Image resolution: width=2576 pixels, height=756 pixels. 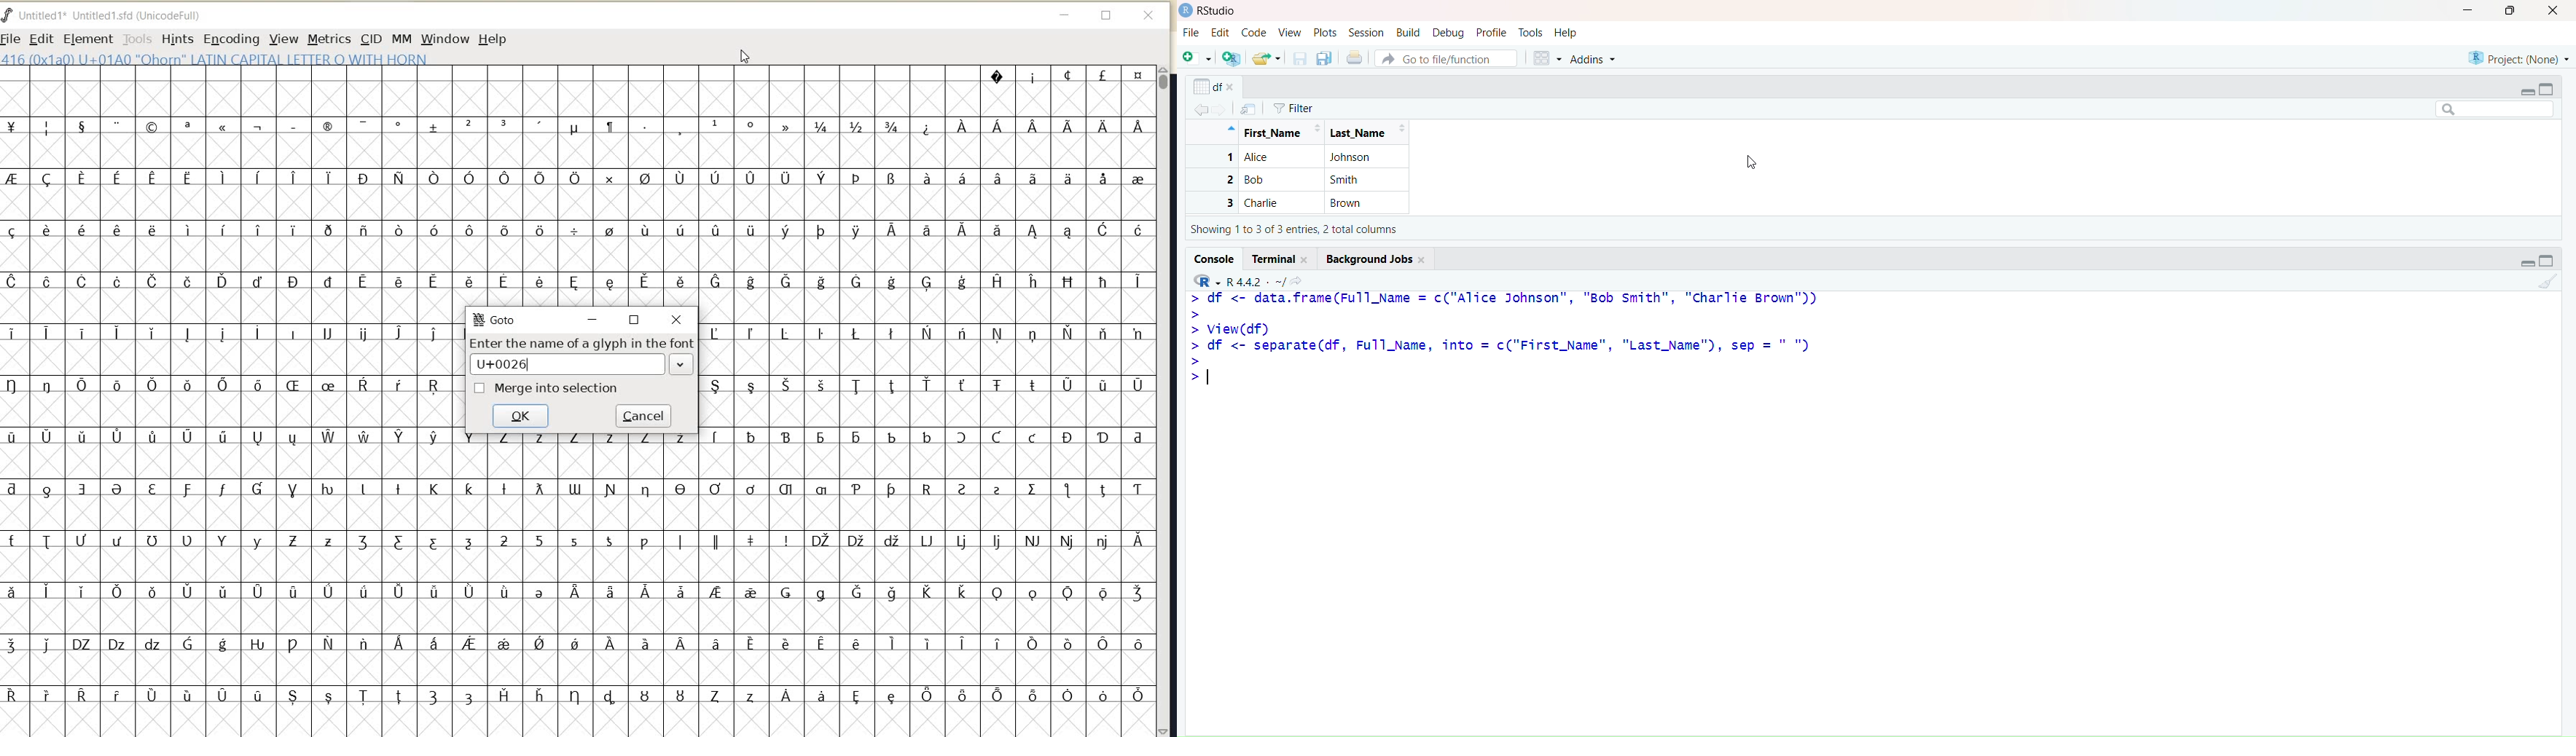 What do you see at coordinates (1254, 34) in the screenshot?
I see `Code` at bounding box center [1254, 34].